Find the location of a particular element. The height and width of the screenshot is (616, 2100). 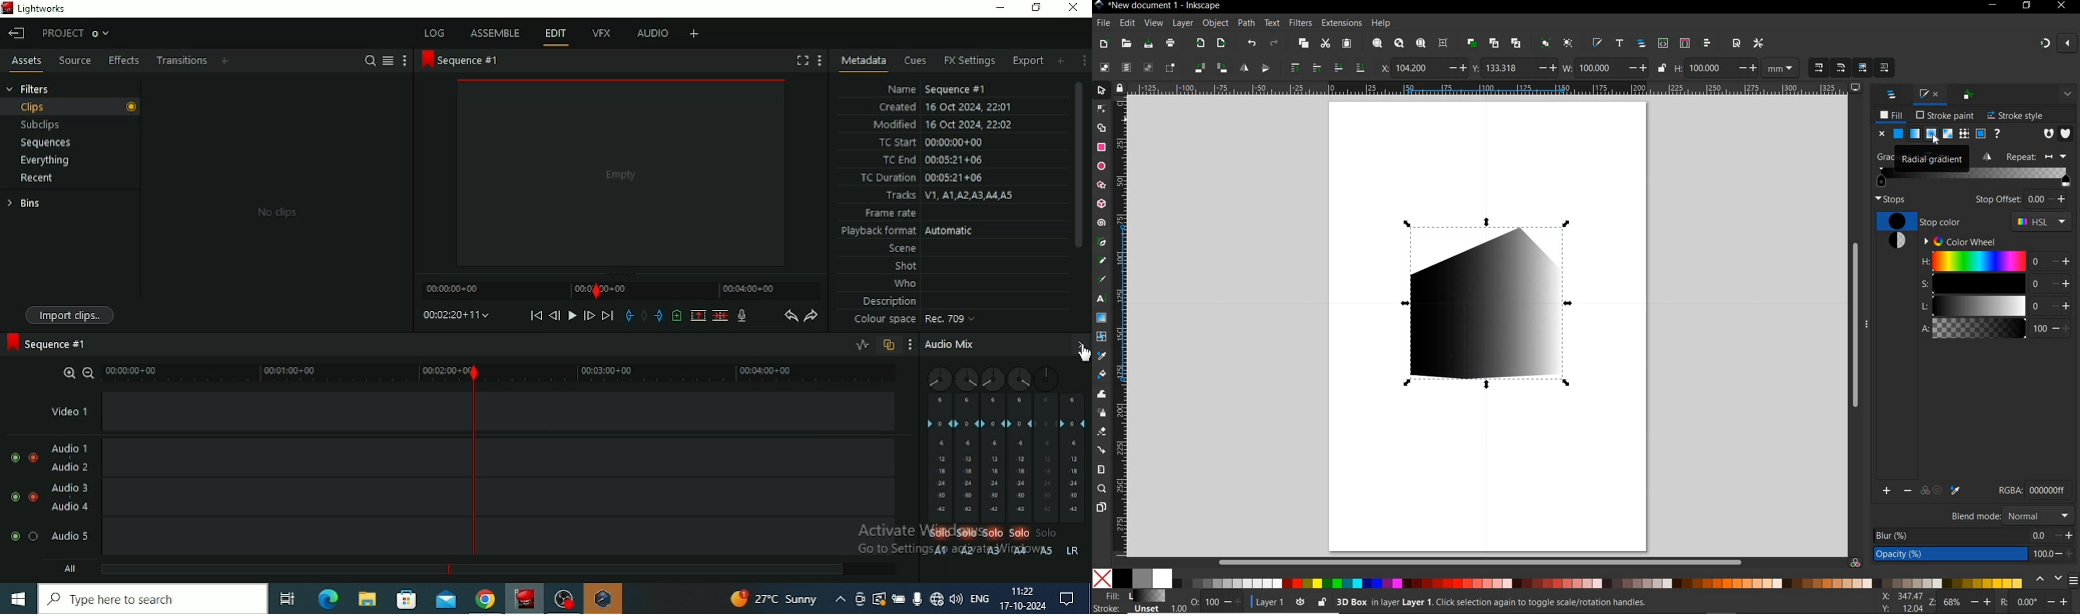

close is located at coordinates (2069, 44).